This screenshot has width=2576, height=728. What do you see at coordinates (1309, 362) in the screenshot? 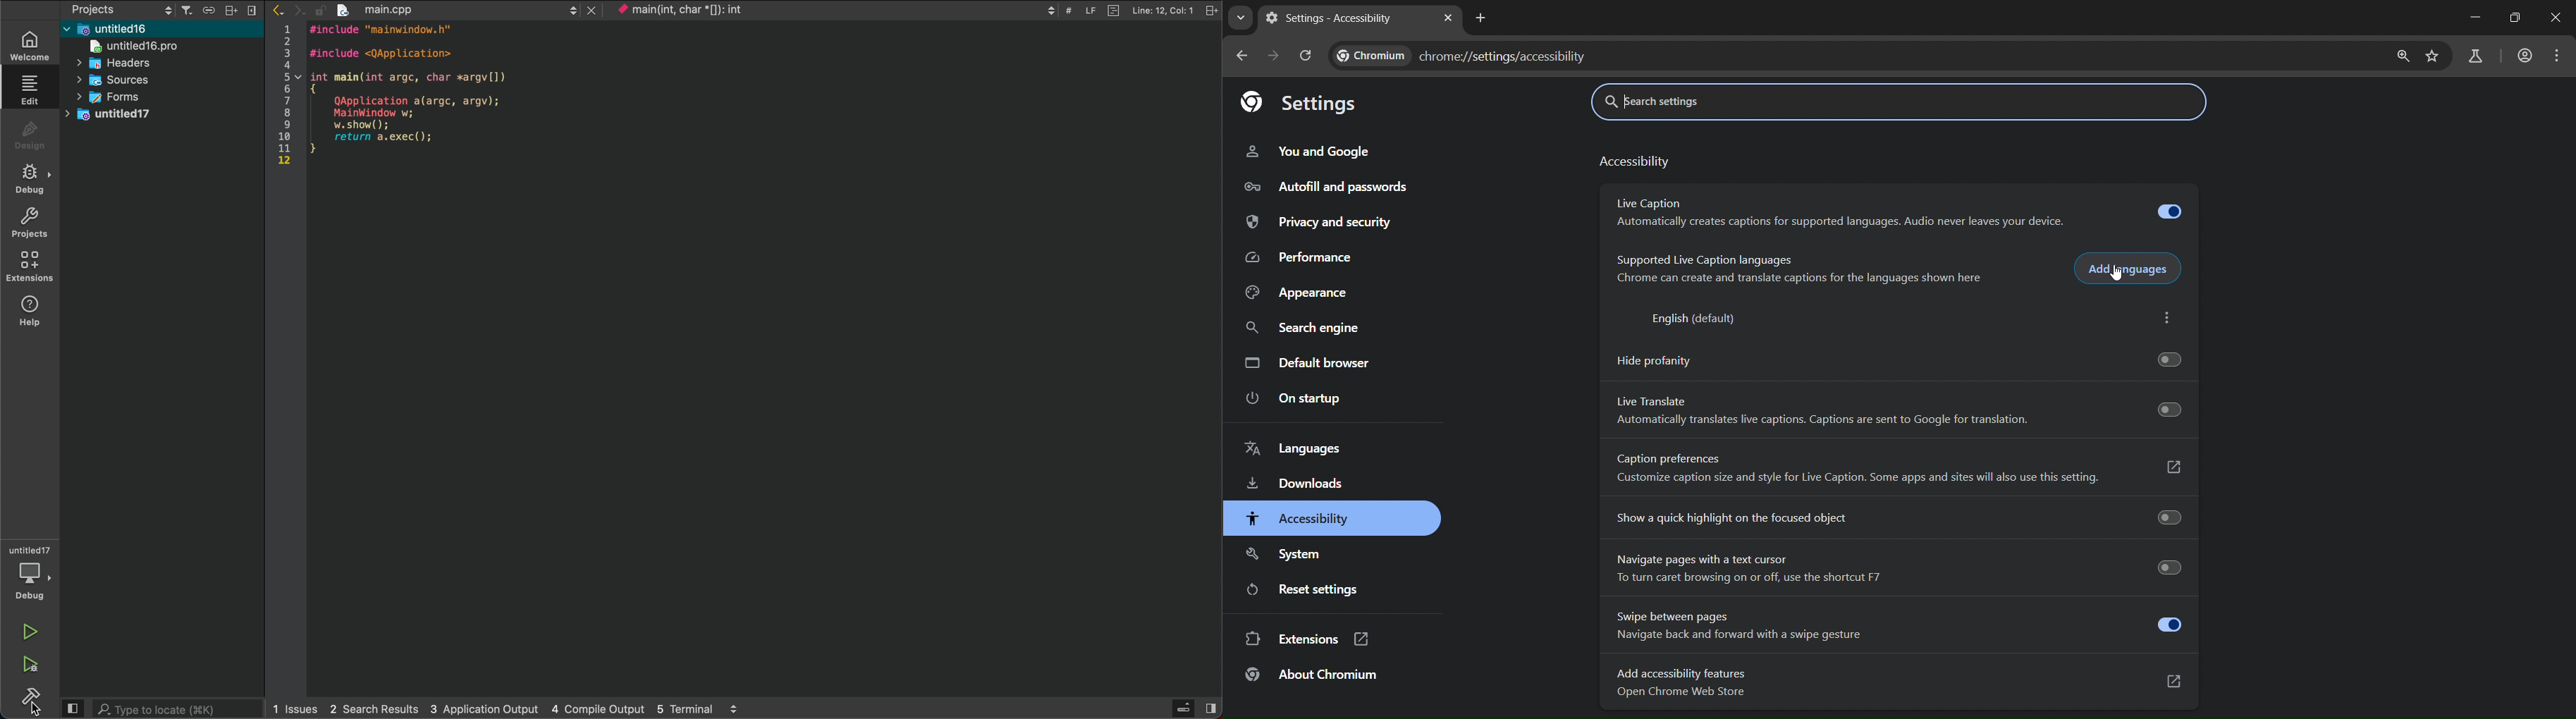
I see `default browser` at bounding box center [1309, 362].